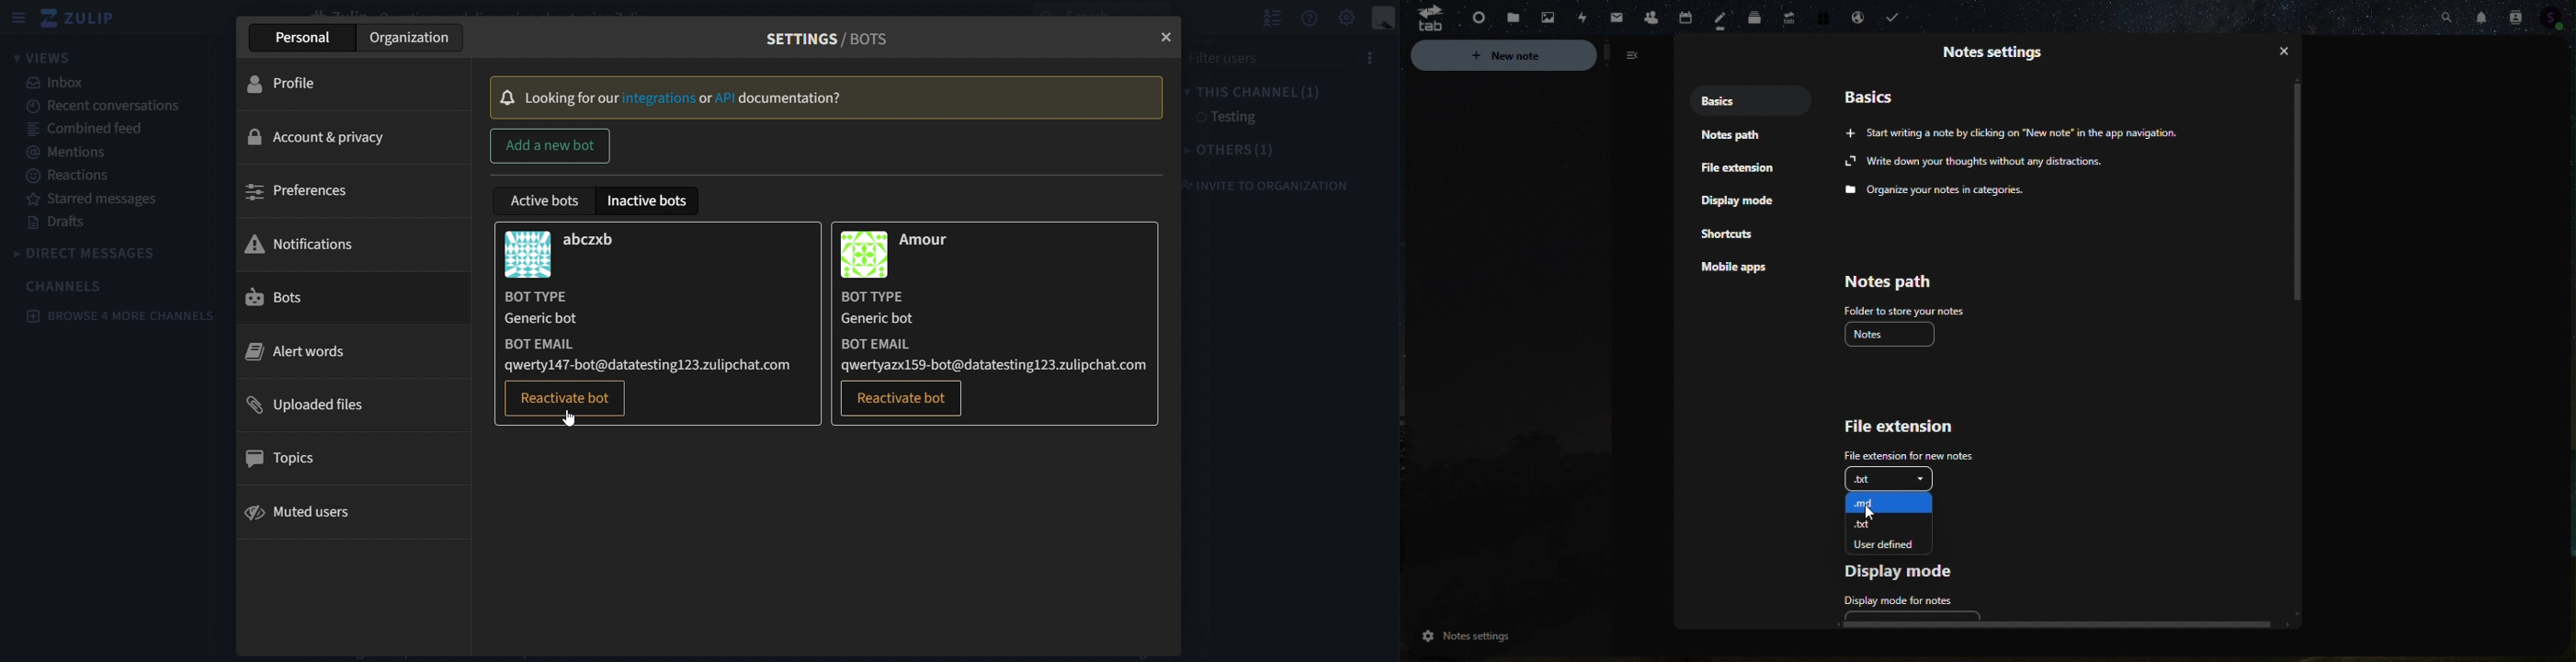 This screenshot has height=672, width=2576. What do you see at coordinates (550, 343) in the screenshot?
I see `BOT EMAIL` at bounding box center [550, 343].